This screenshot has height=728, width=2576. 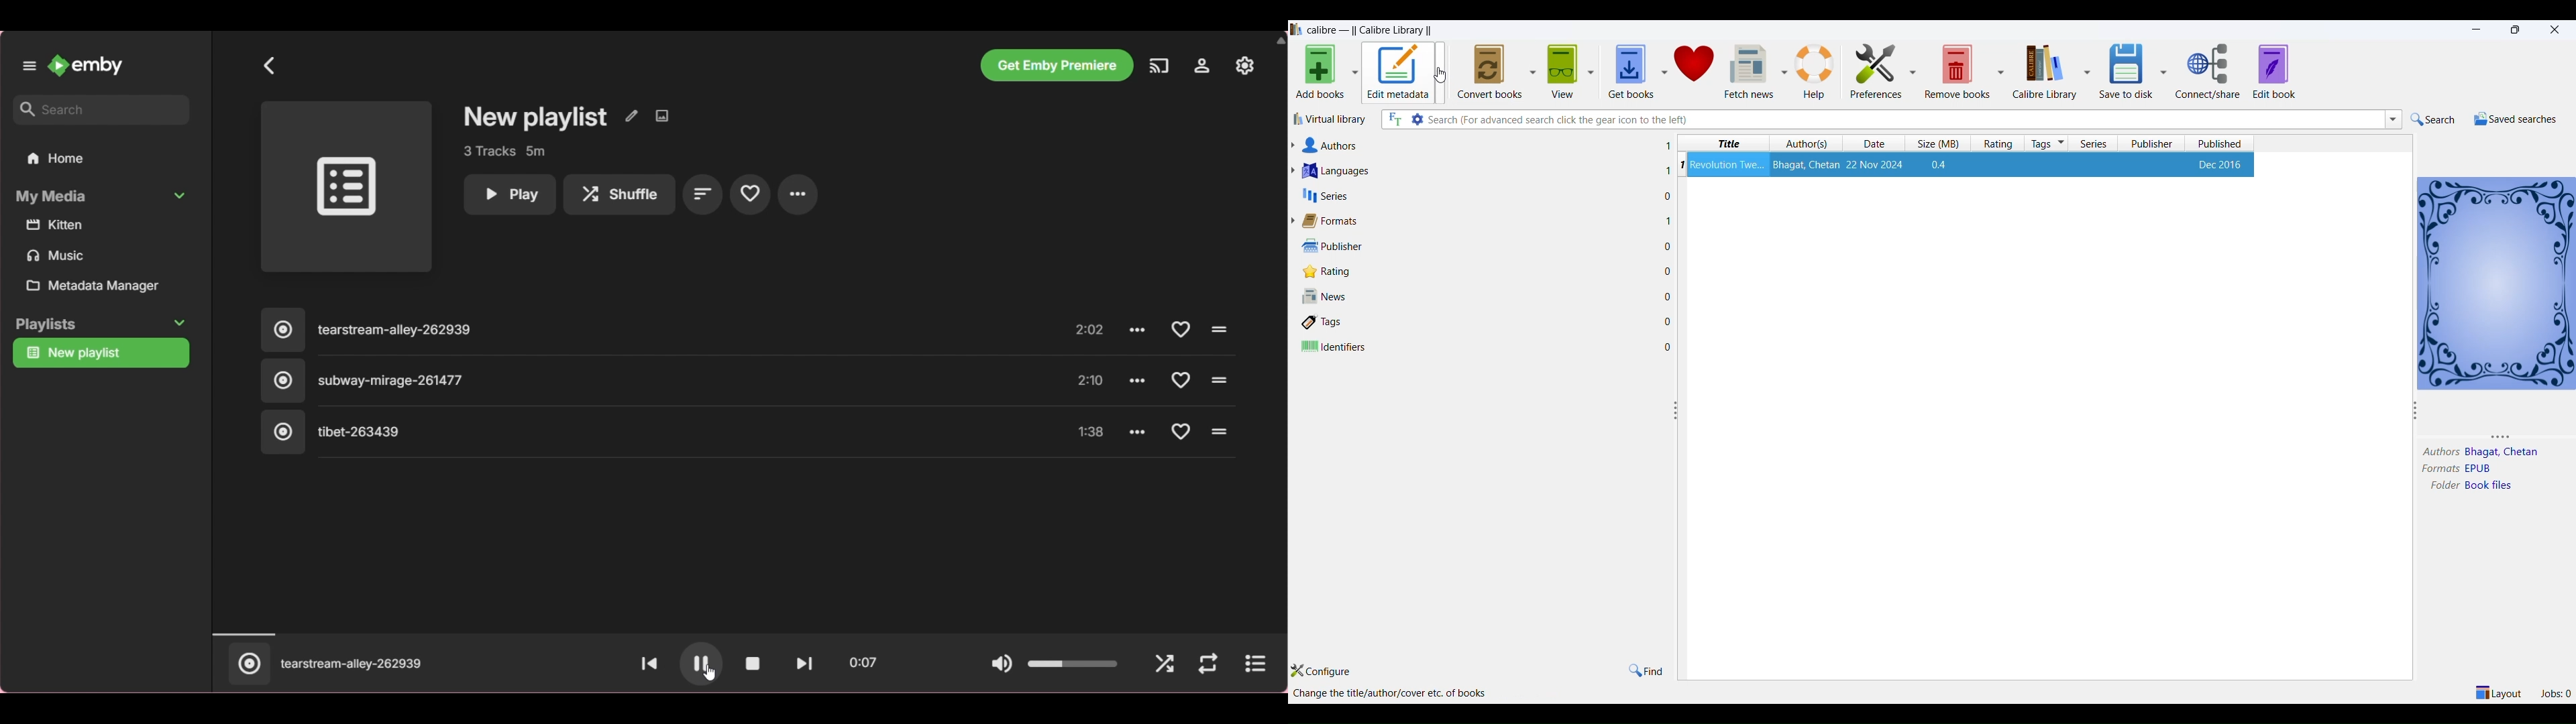 I want to click on view options dropdown button, so click(x=1593, y=67).